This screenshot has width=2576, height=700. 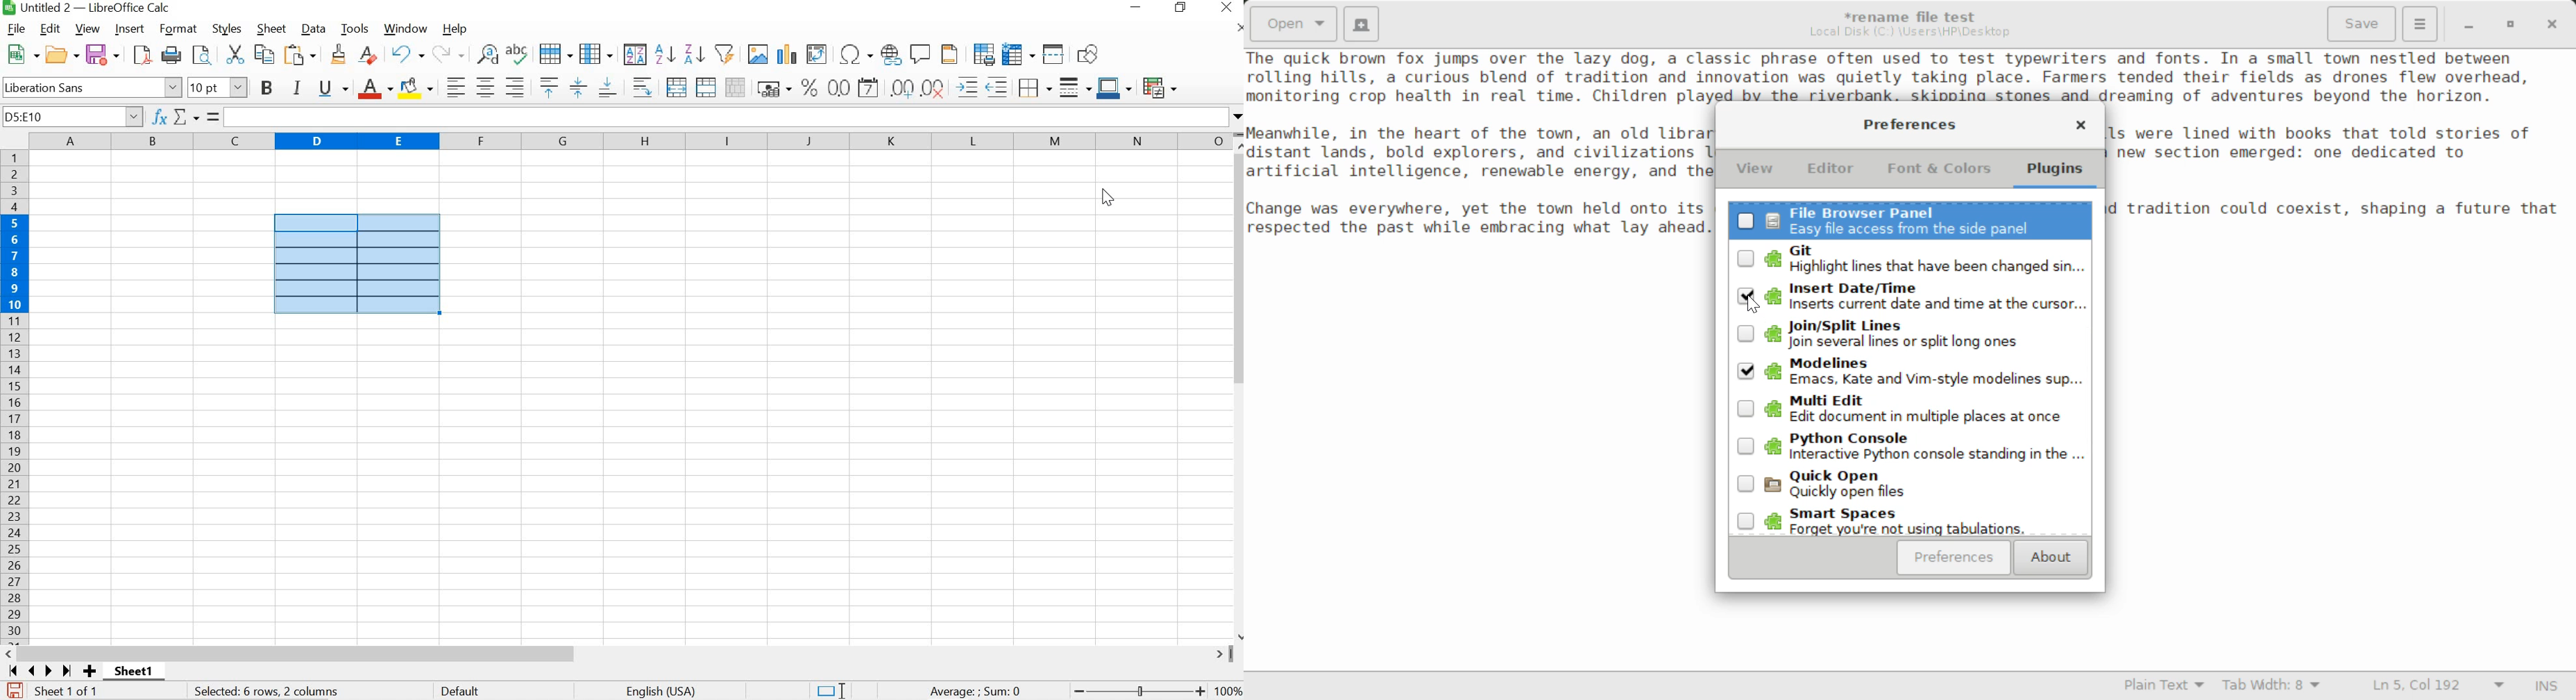 I want to click on headers and footers, so click(x=950, y=55).